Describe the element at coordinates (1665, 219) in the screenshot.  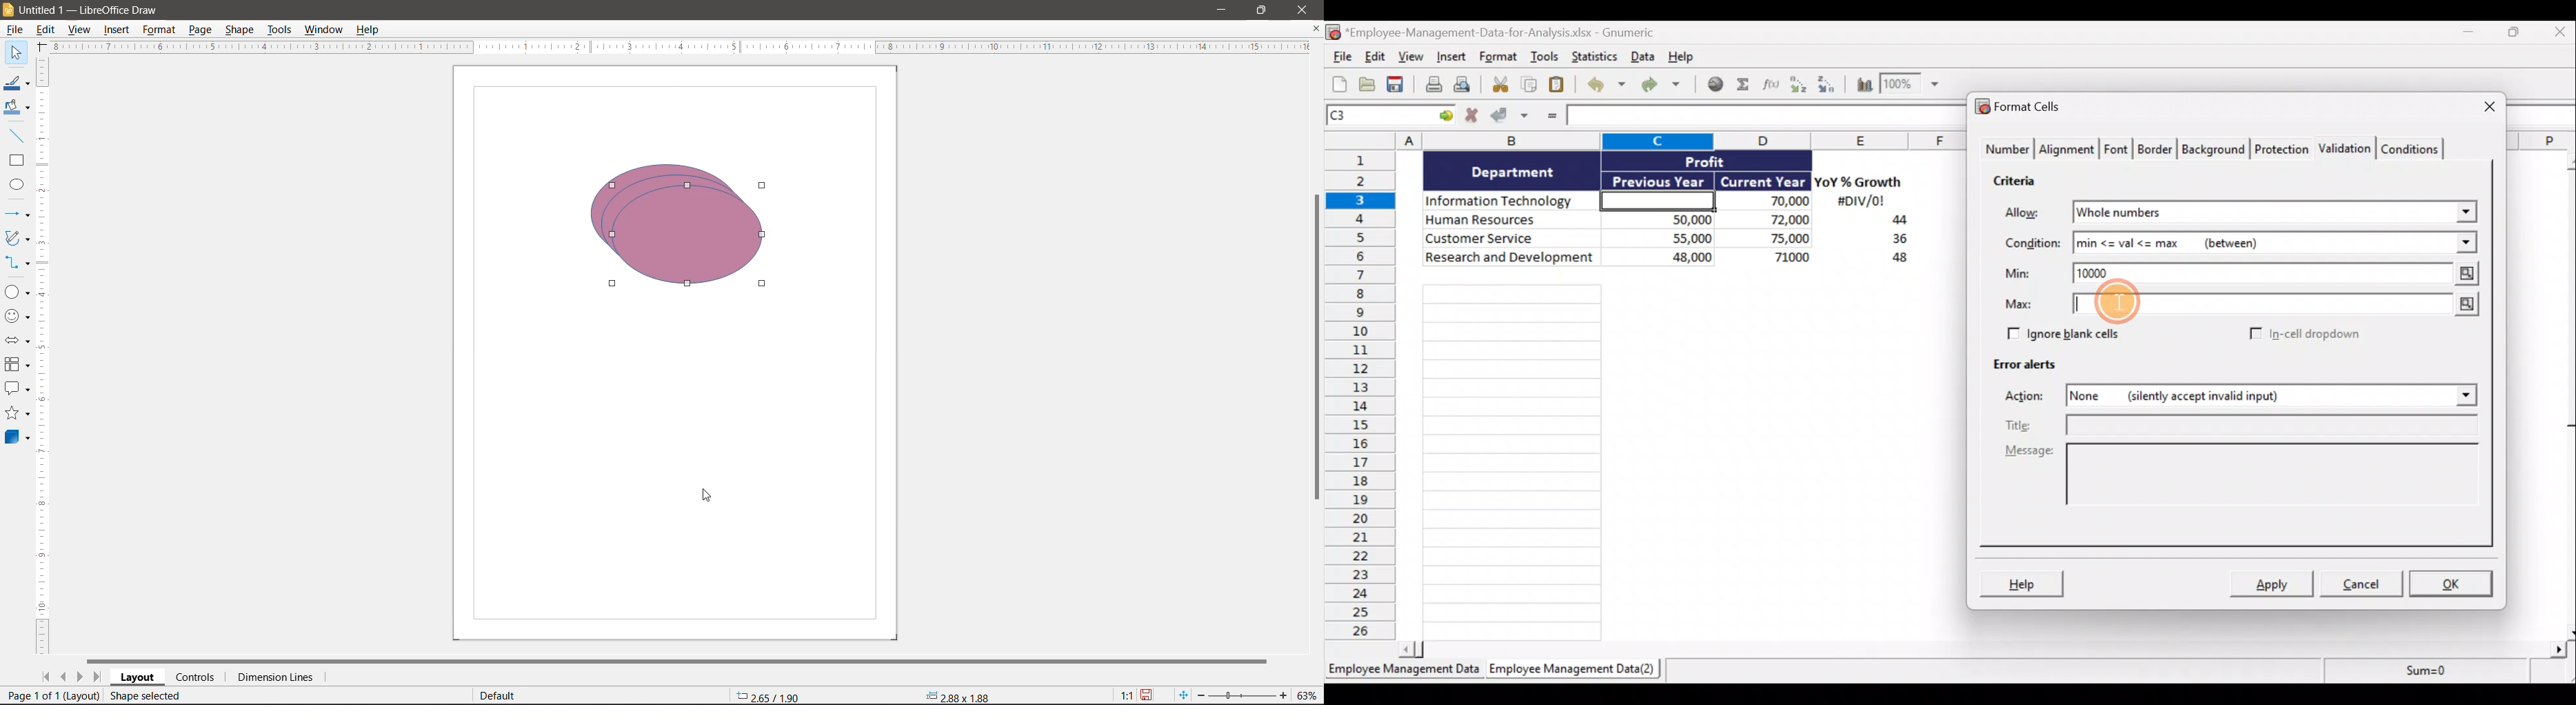
I see `50,000` at that location.